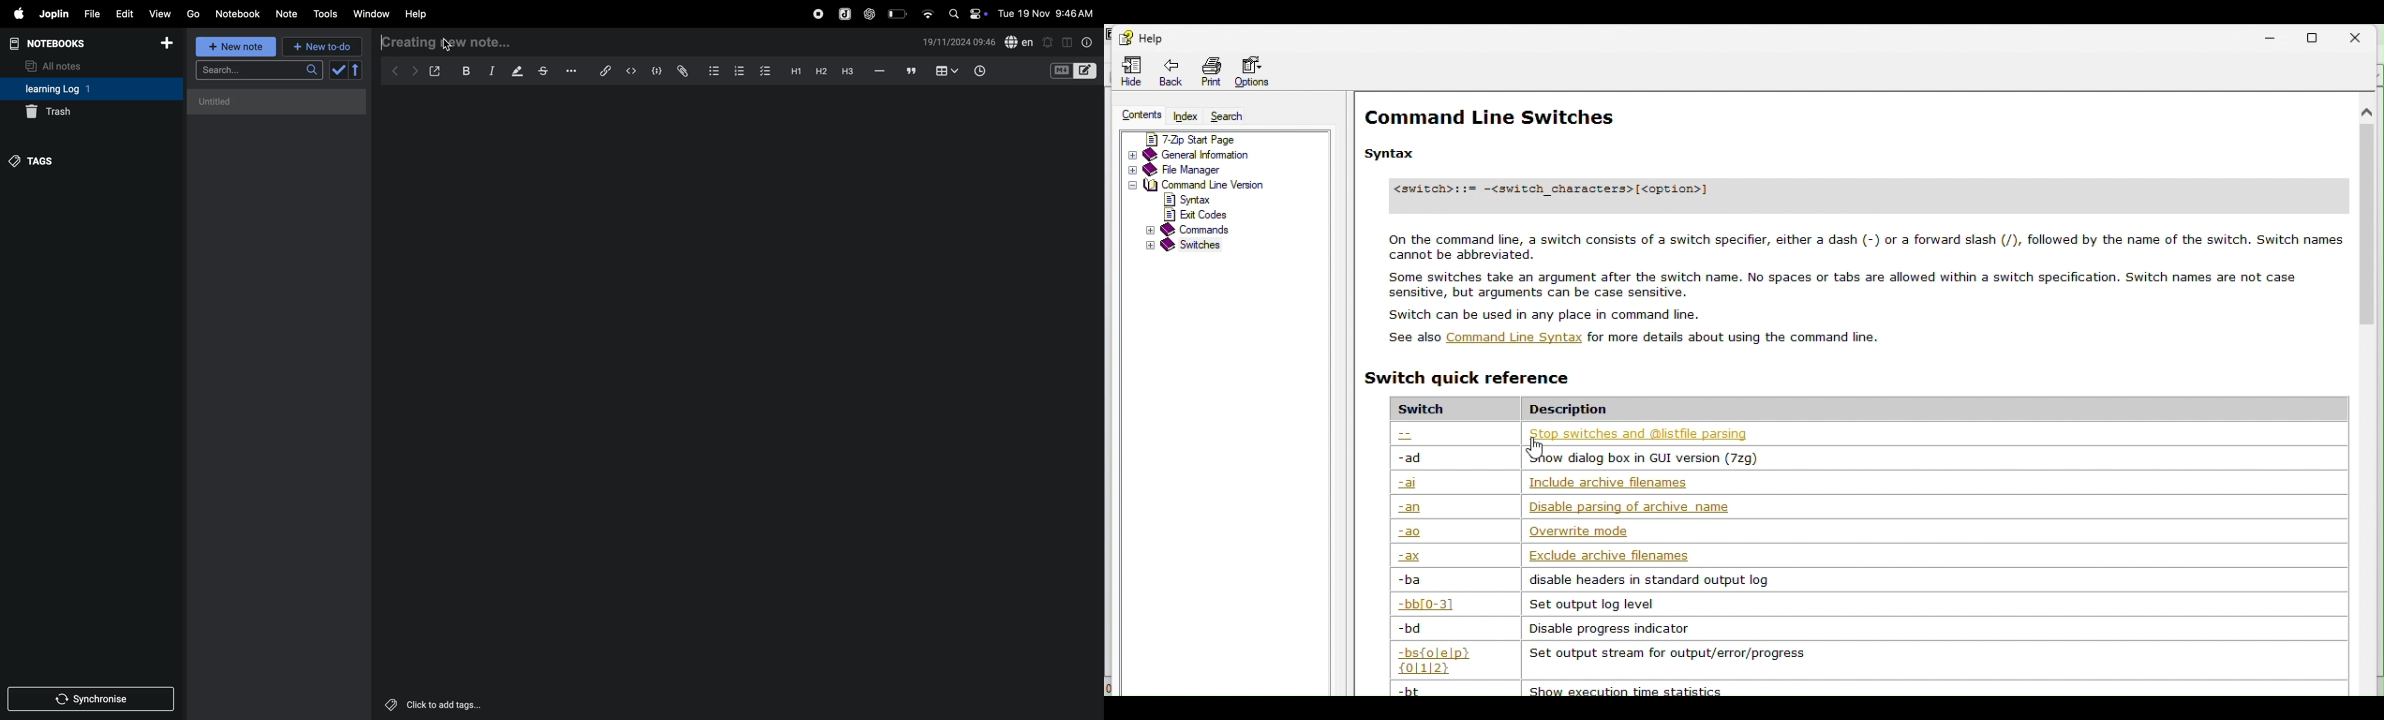 This screenshot has width=2408, height=728. I want to click on joplin, so click(844, 14).